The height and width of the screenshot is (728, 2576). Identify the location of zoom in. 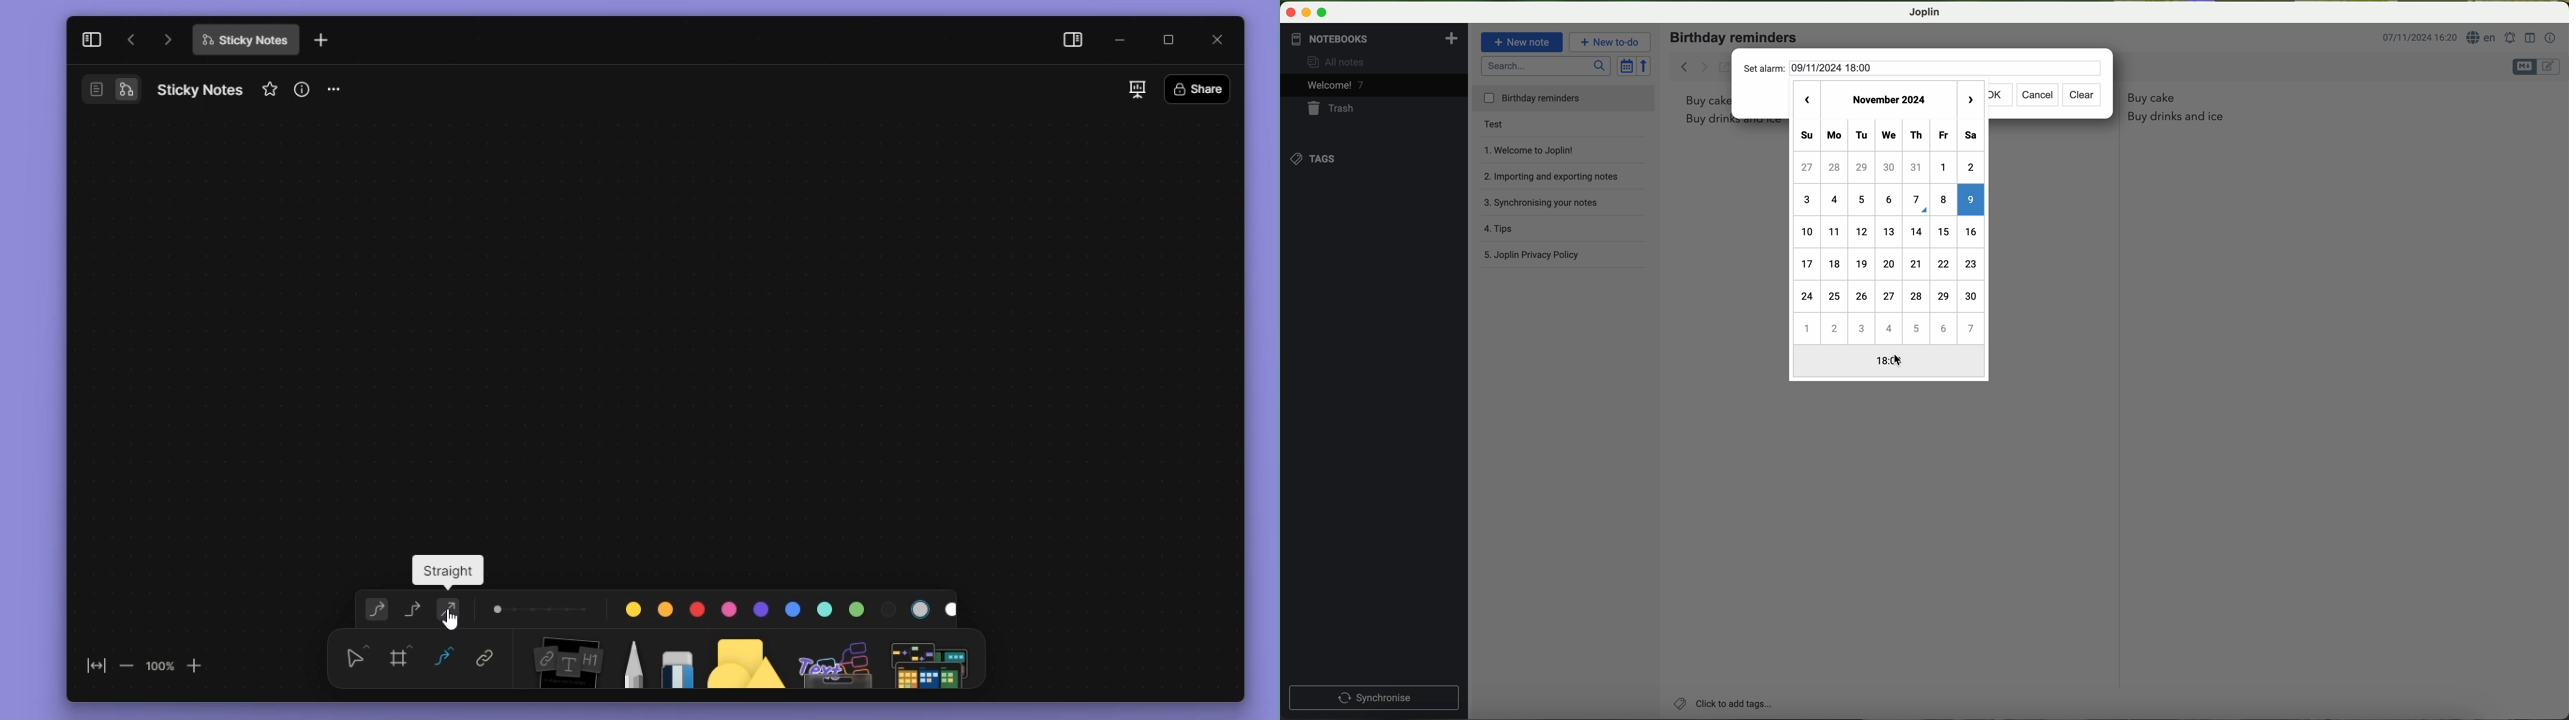
(196, 664).